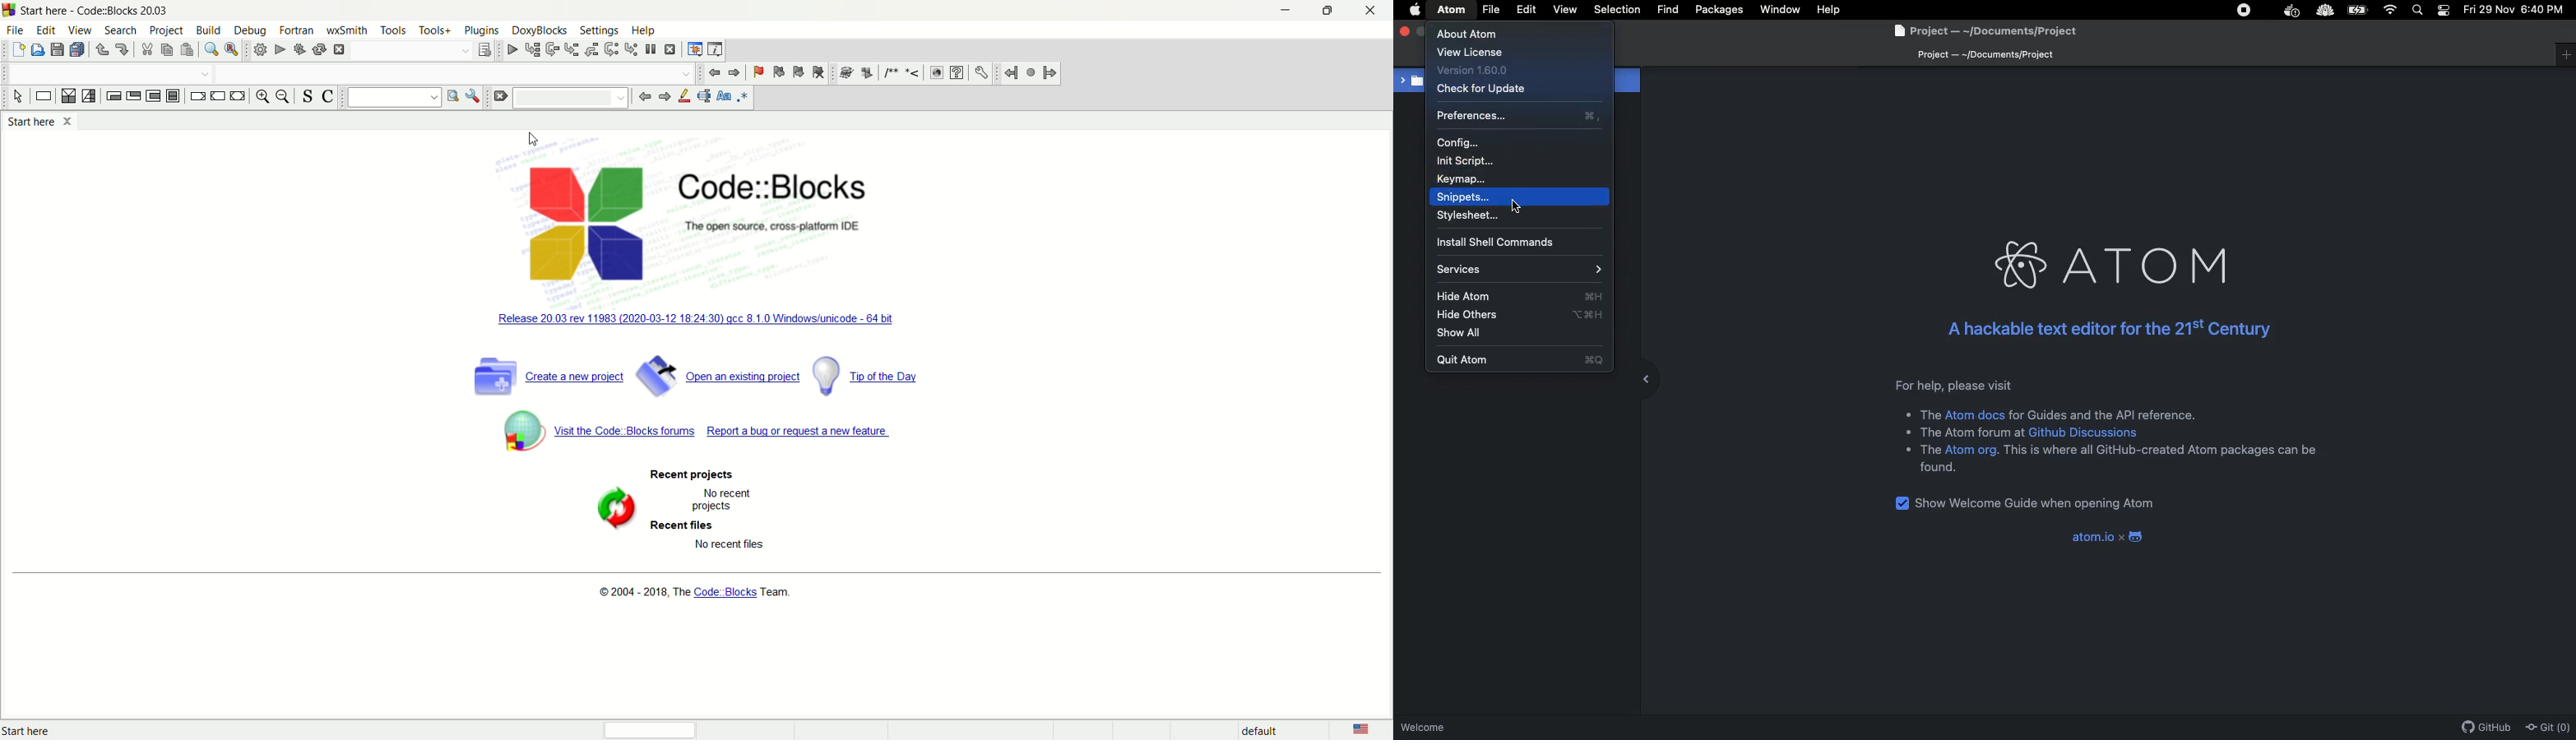 The height and width of the screenshot is (756, 2576). Describe the element at coordinates (1967, 430) in the screenshot. I see `The atom forum a` at that location.